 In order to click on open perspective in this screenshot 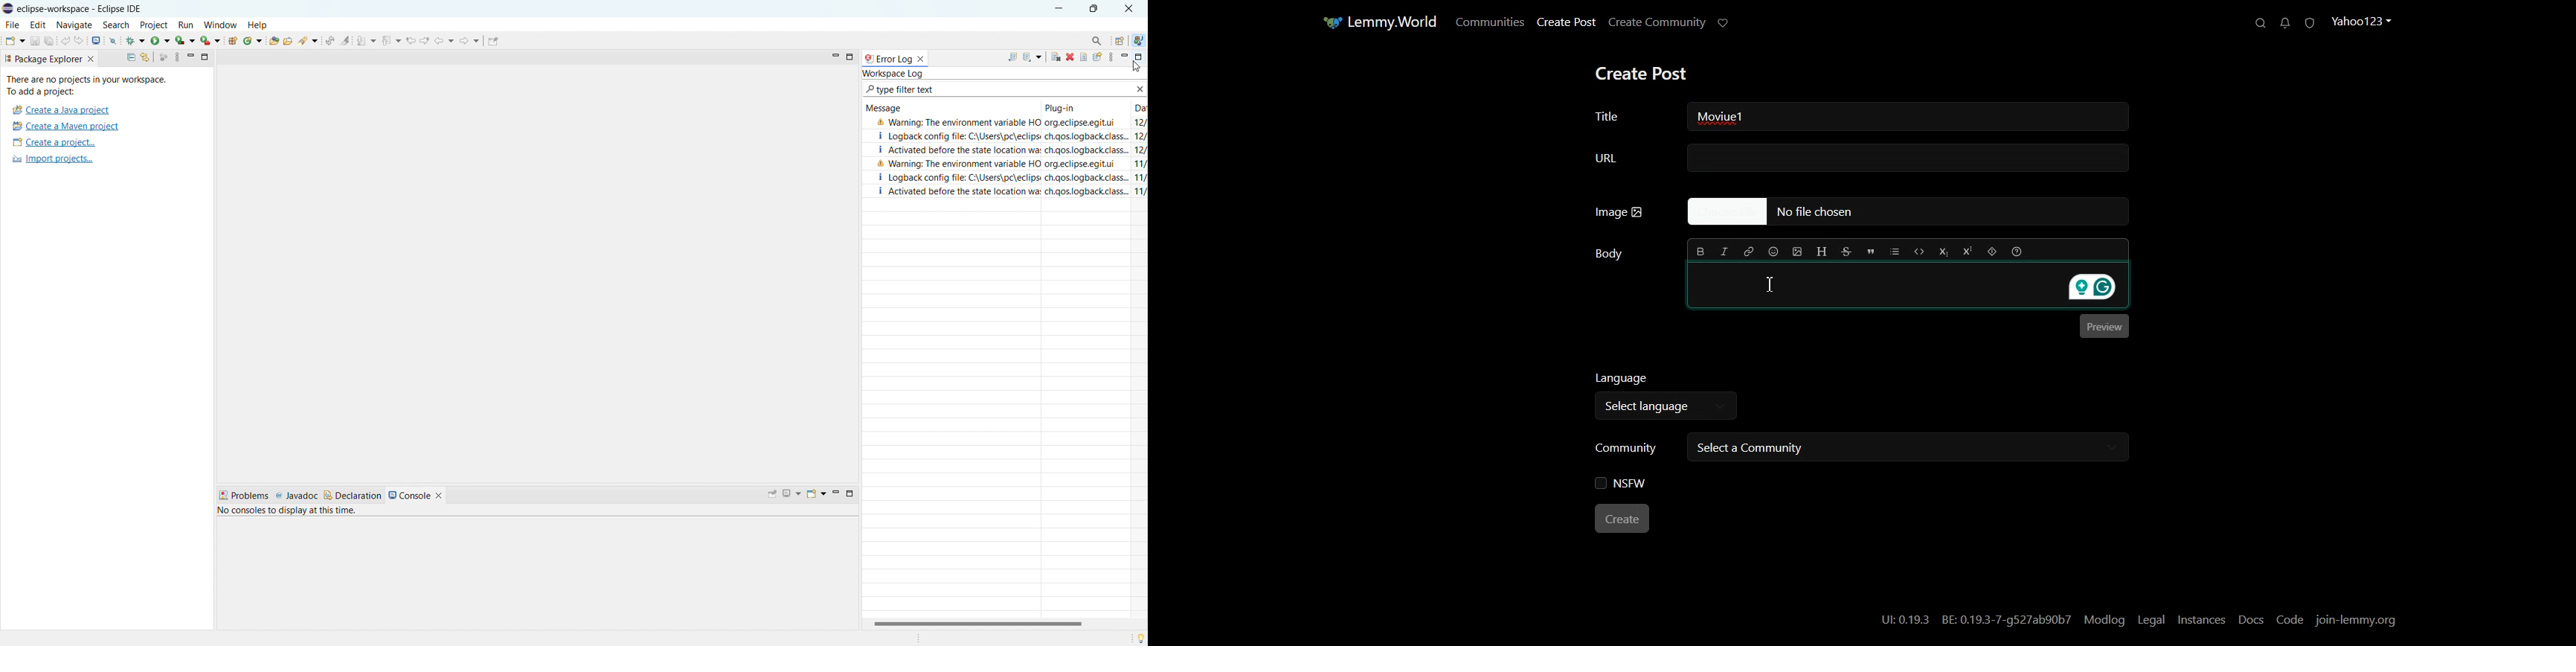, I will do `click(1119, 41)`.